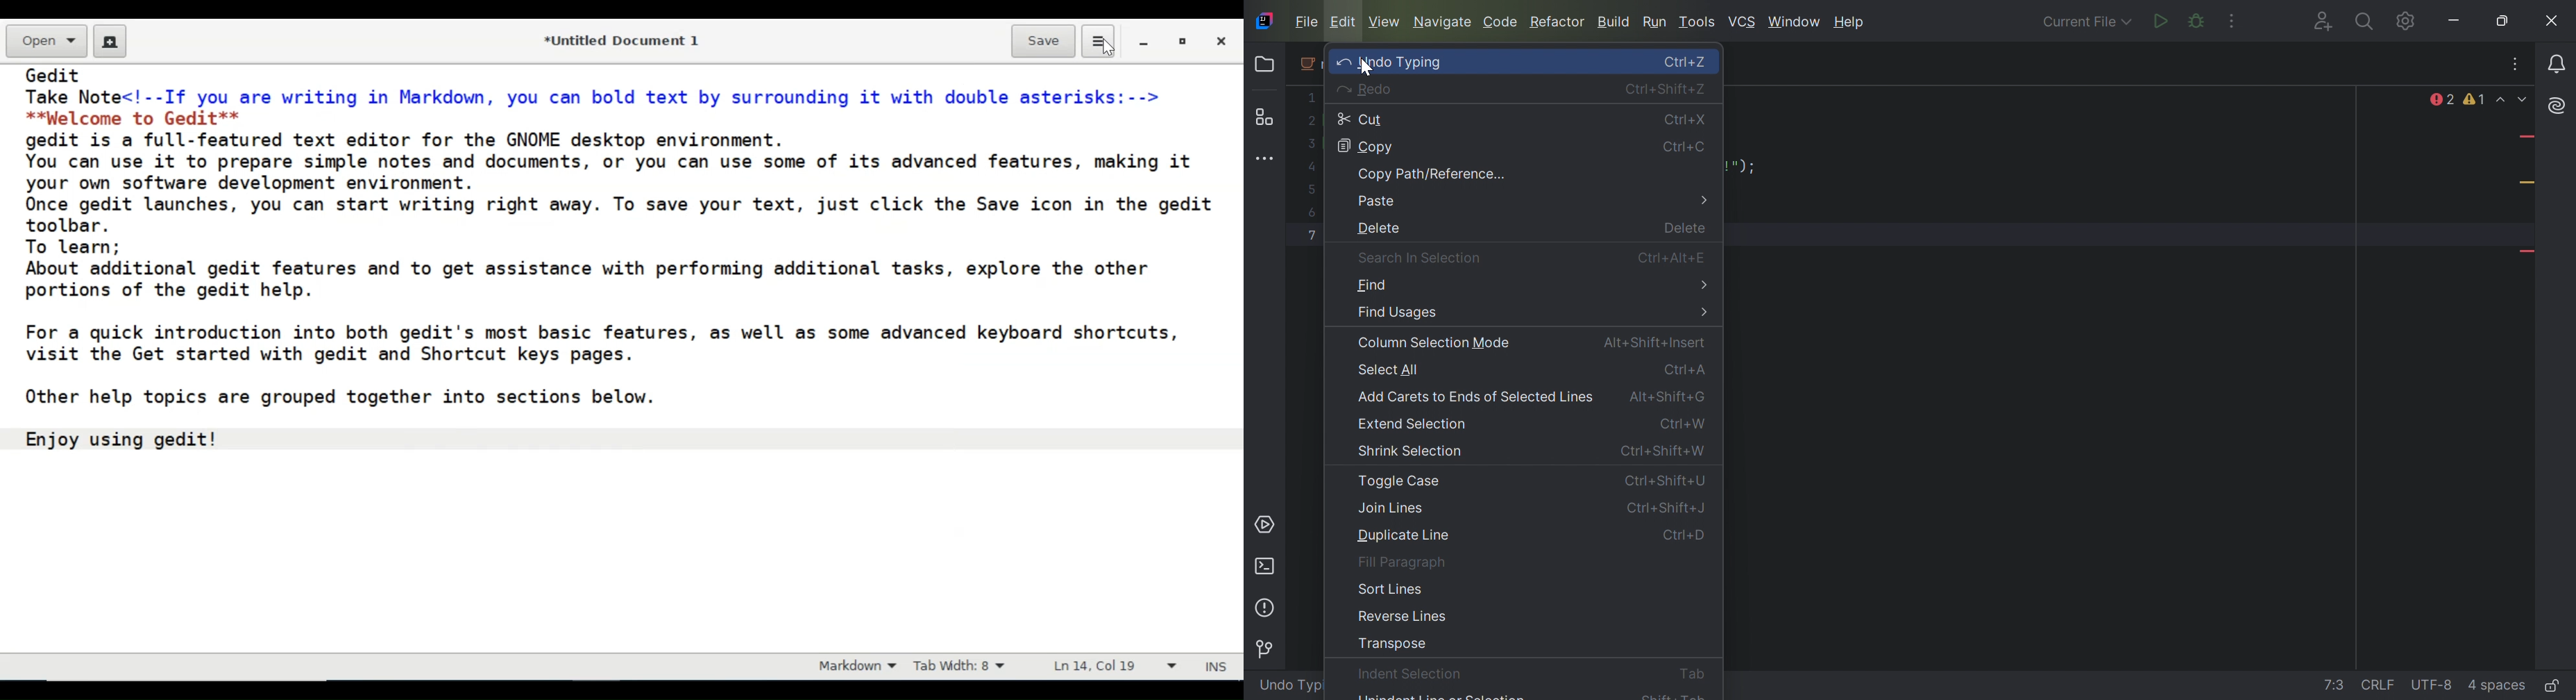 This screenshot has width=2576, height=700. What do you see at coordinates (1743, 23) in the screenshot?
I see `Windows` at bounding box center [1743, 23].